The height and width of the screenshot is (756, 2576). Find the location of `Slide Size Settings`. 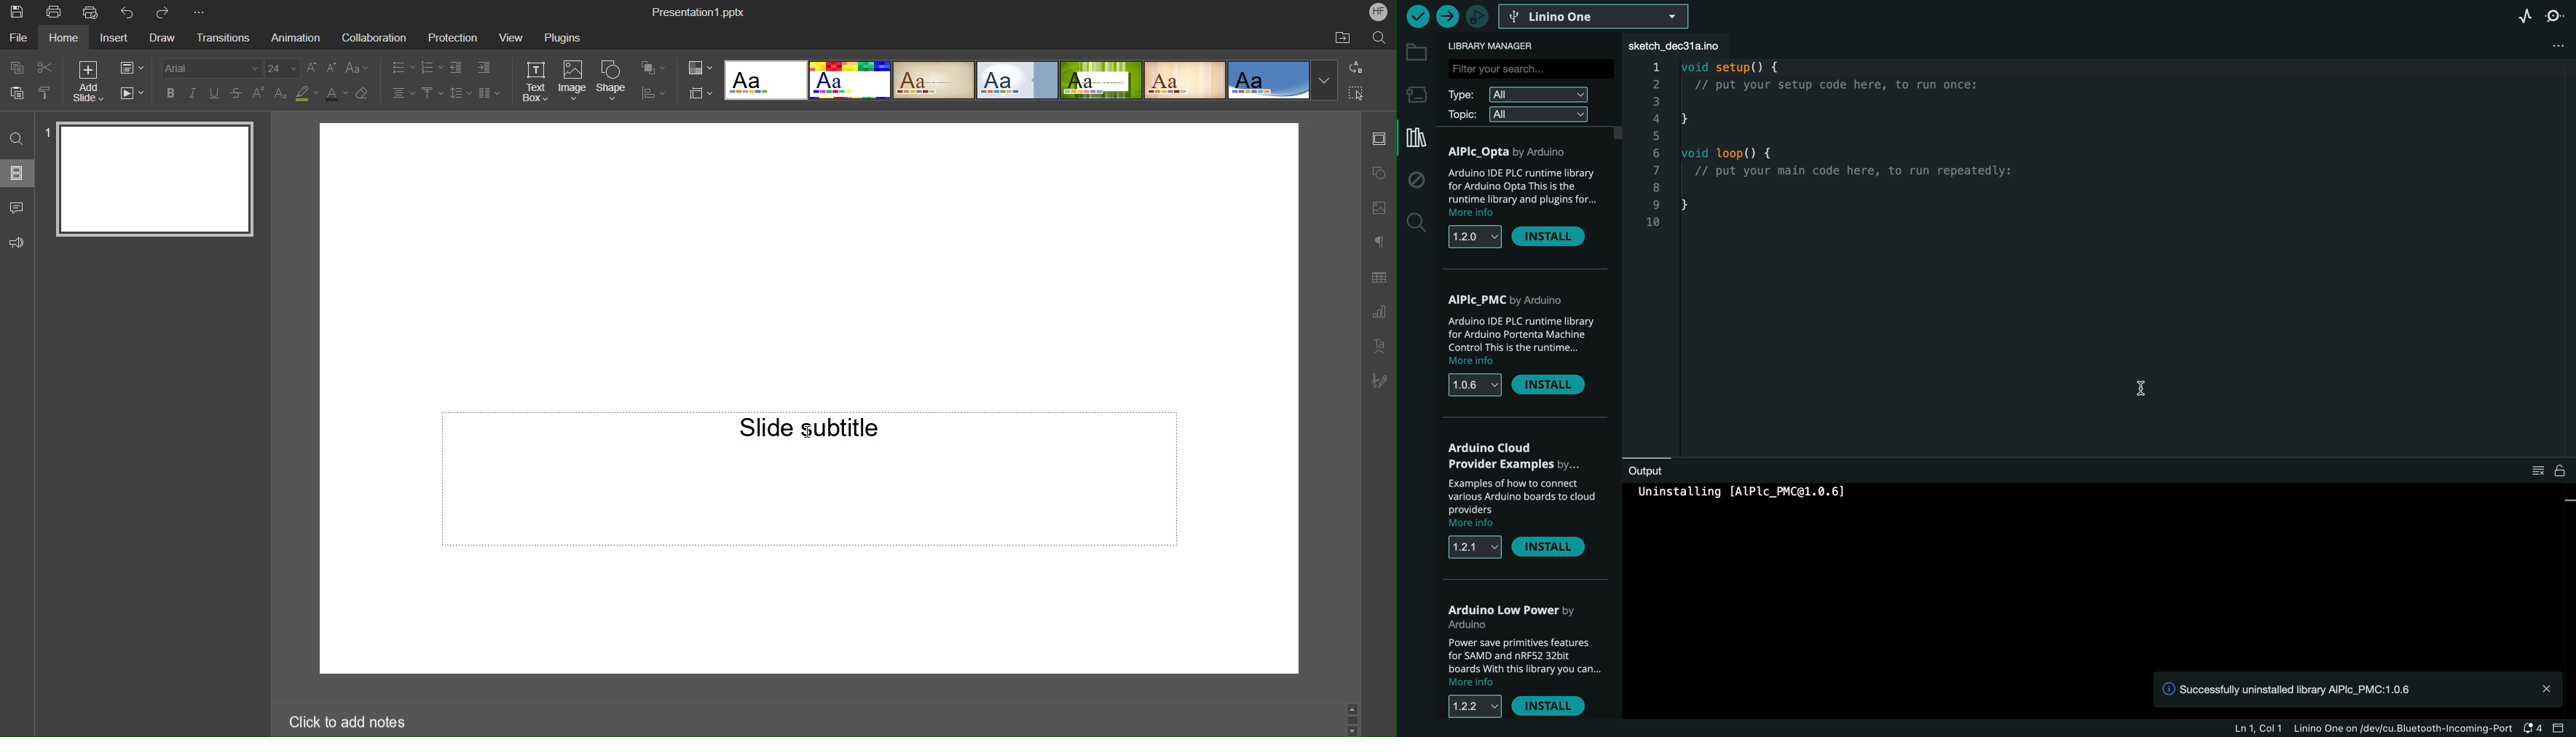

Slide Size Settings is located at coordinates (700, 92).